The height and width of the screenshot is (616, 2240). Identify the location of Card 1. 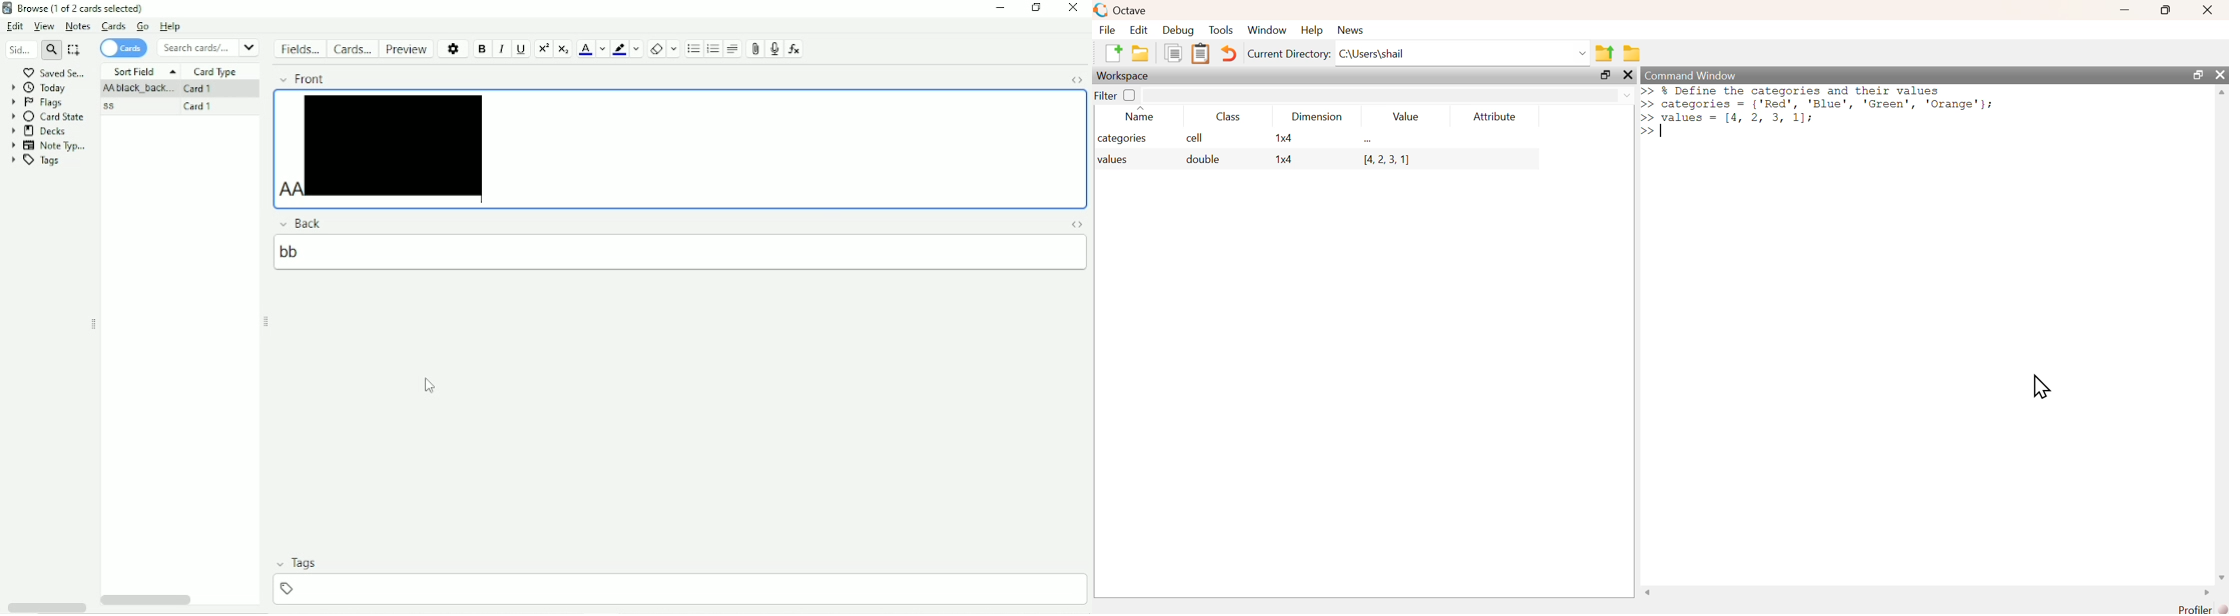
(201, 108).